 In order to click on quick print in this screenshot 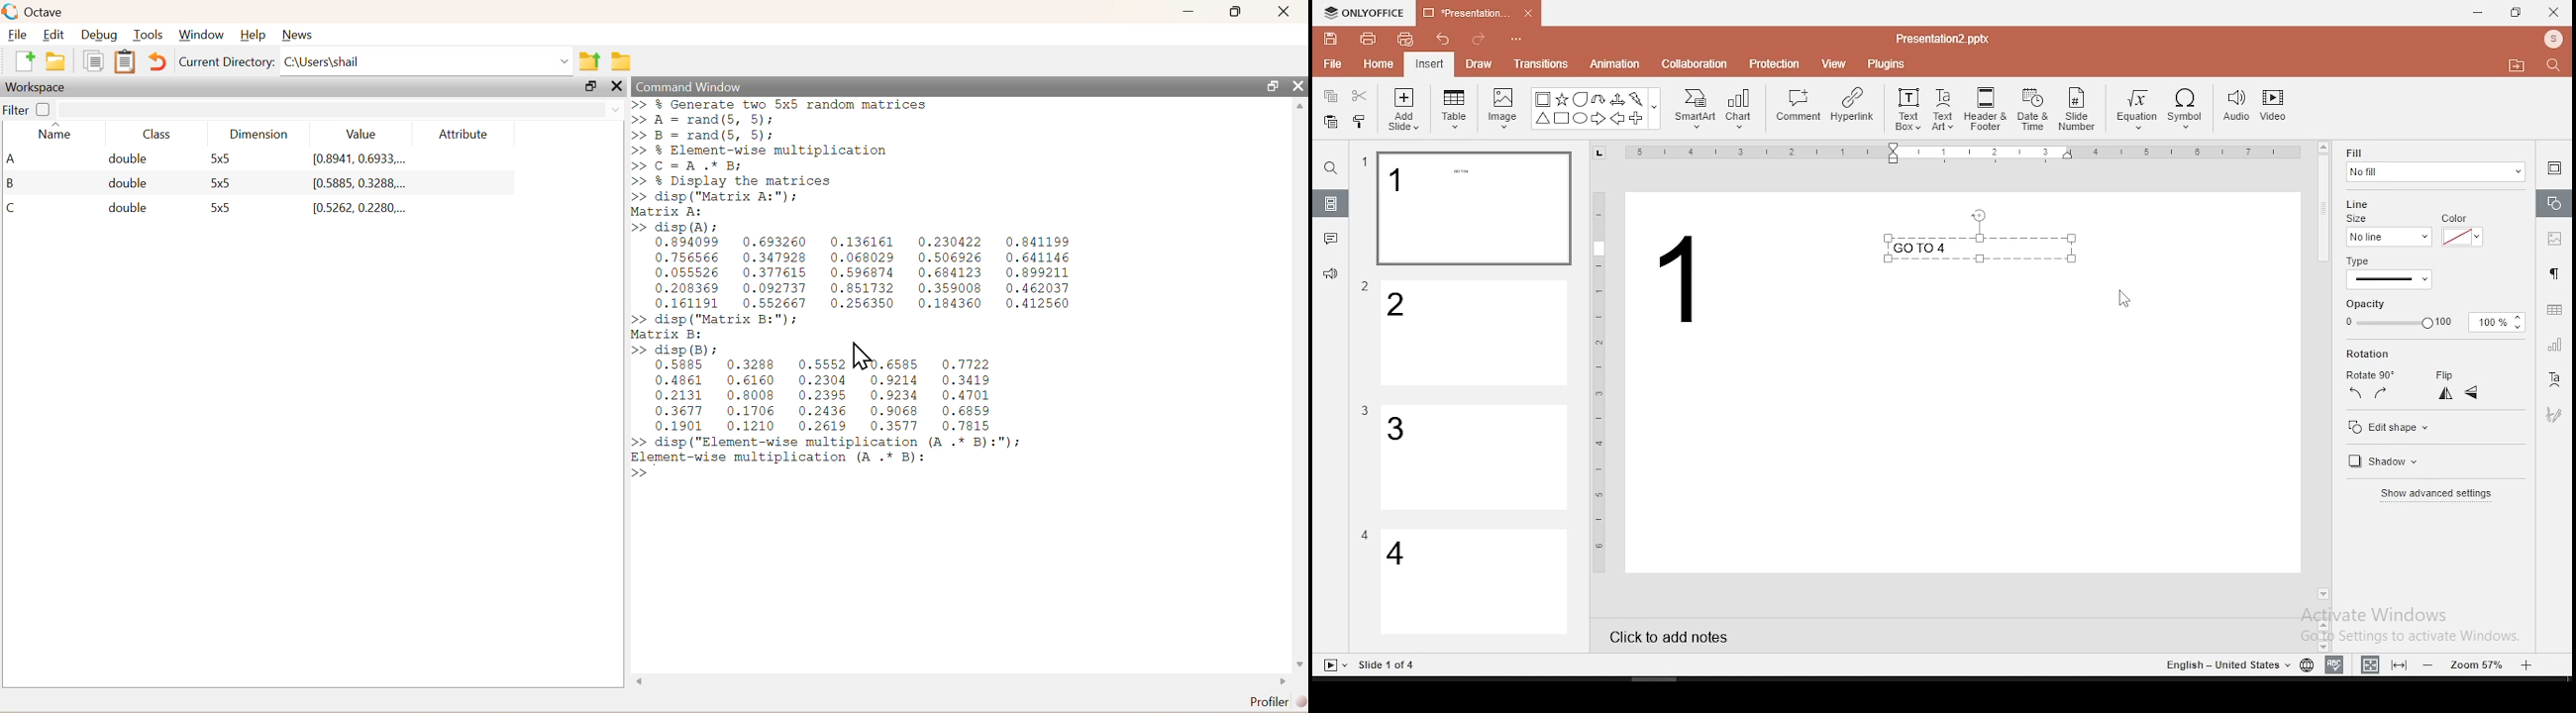, I will do `click(1405, 39)`.